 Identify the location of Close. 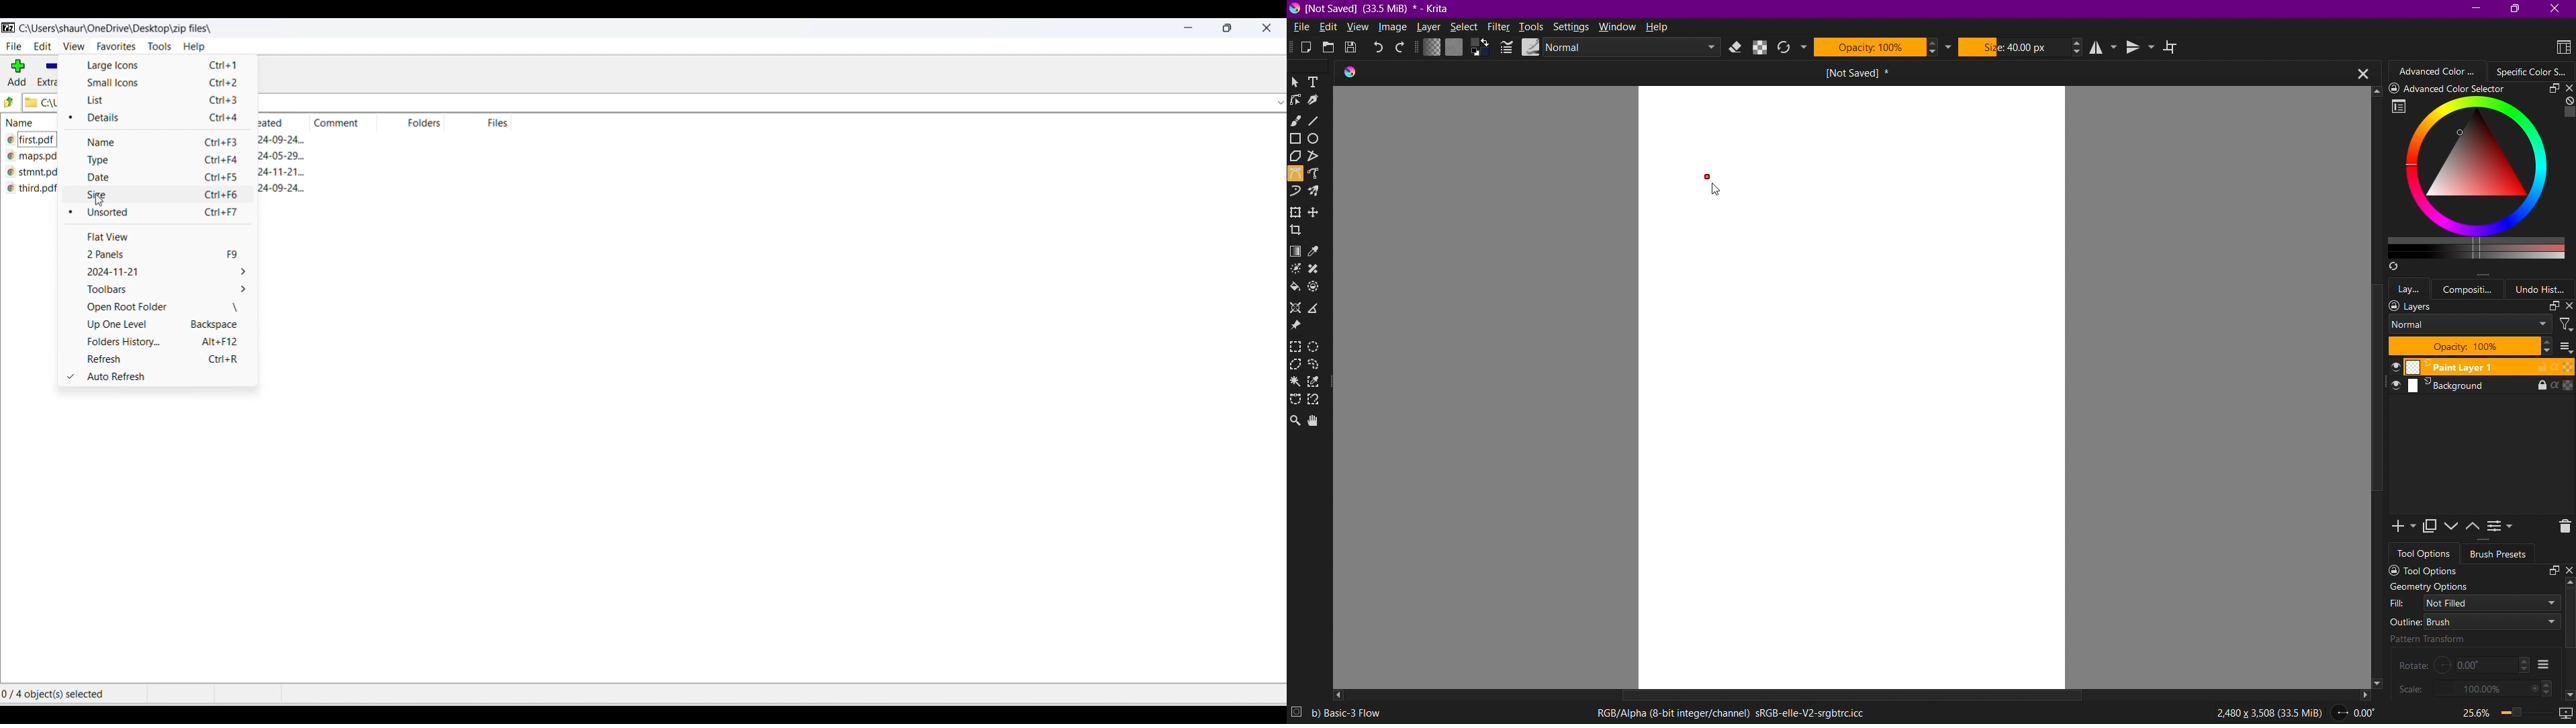
(2557, 9).